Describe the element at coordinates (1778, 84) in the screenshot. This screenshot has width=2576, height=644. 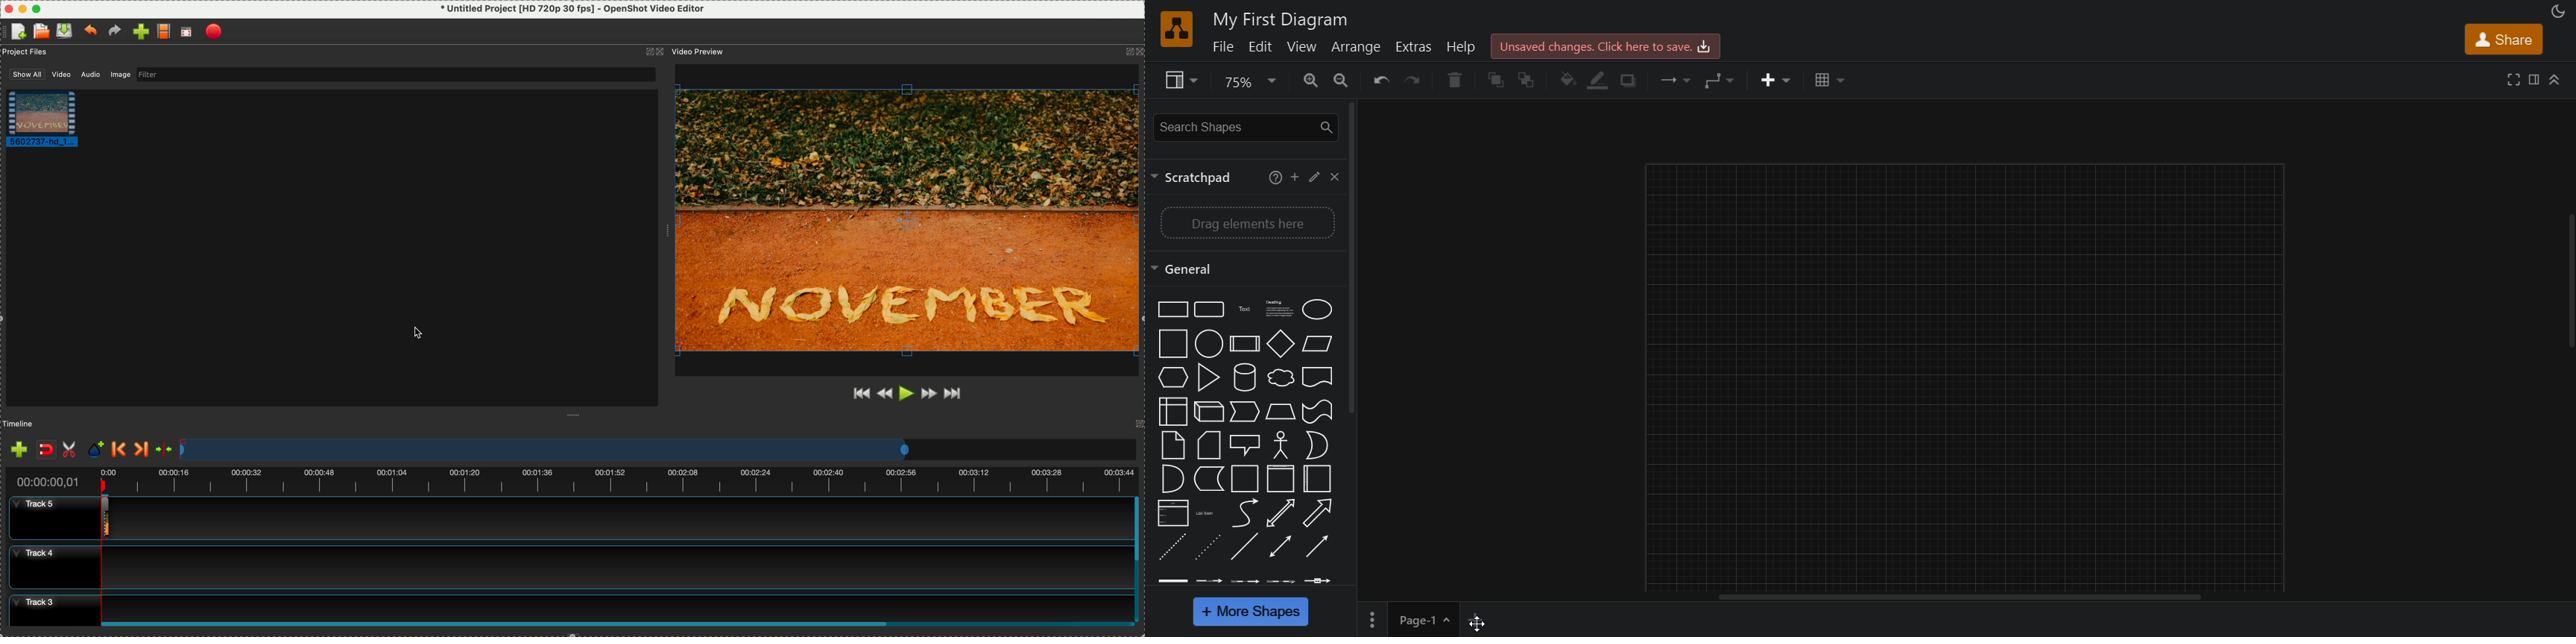
I see `insert` at that location.